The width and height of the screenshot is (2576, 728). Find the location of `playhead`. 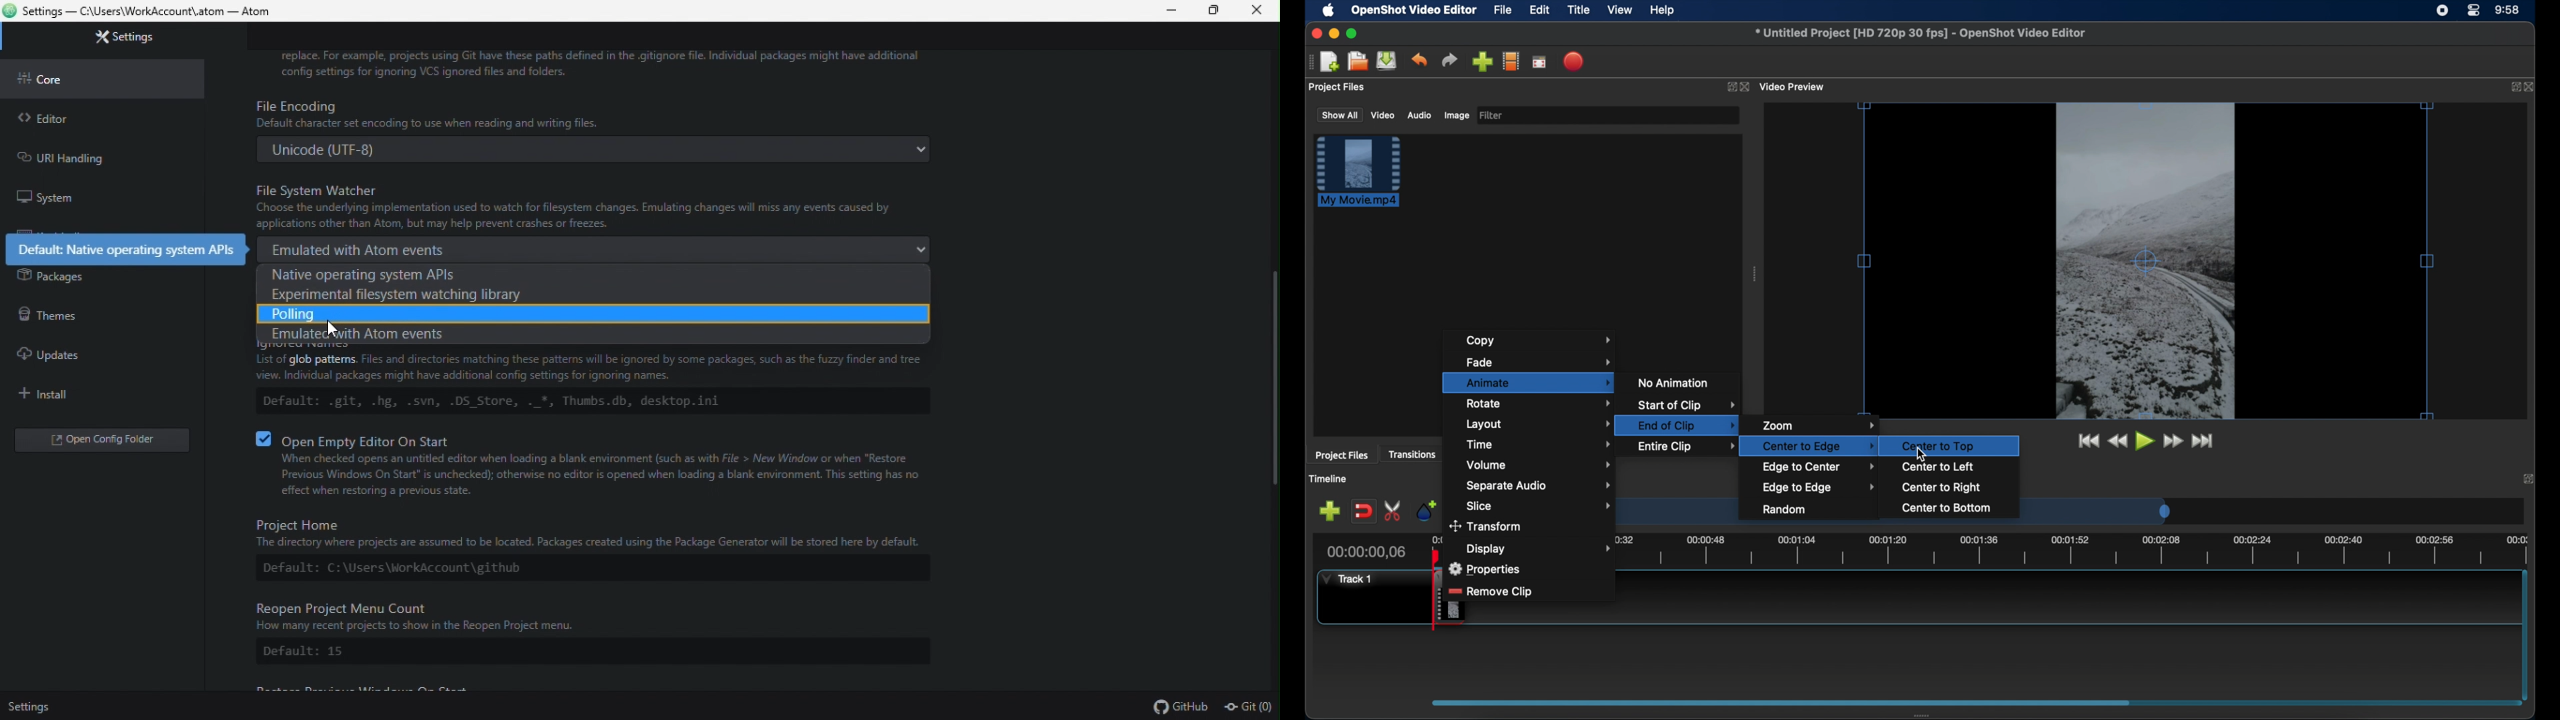

playhead is located at coordinates (1436, 557).